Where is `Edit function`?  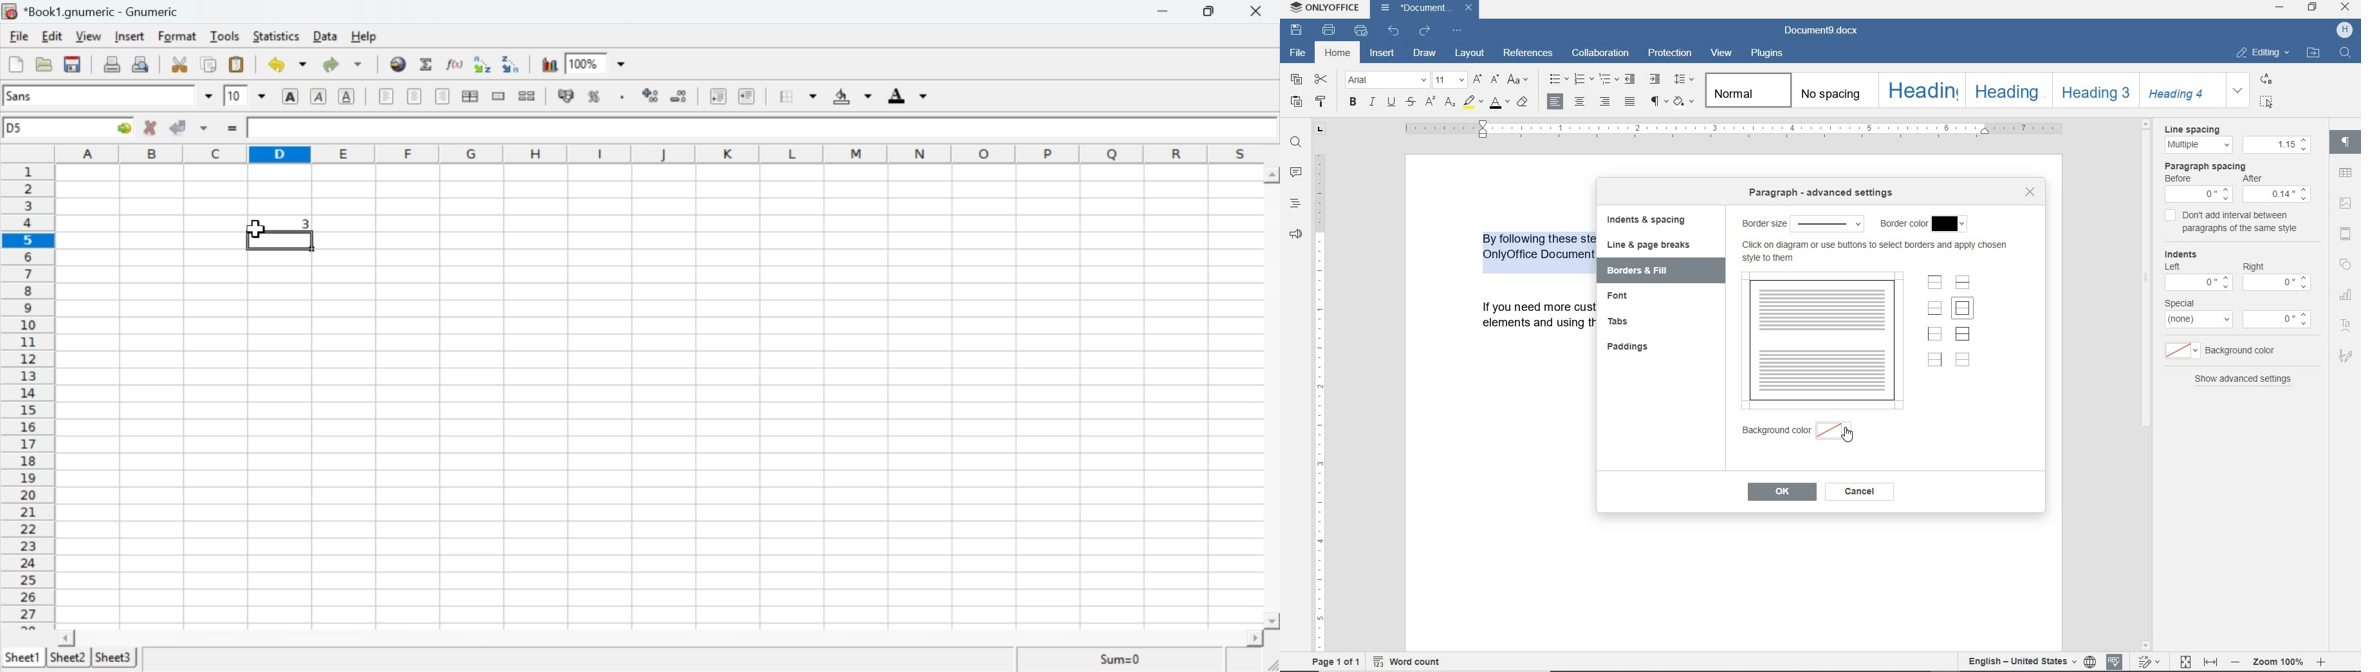 Edit function is located at coordinates (455, 64).